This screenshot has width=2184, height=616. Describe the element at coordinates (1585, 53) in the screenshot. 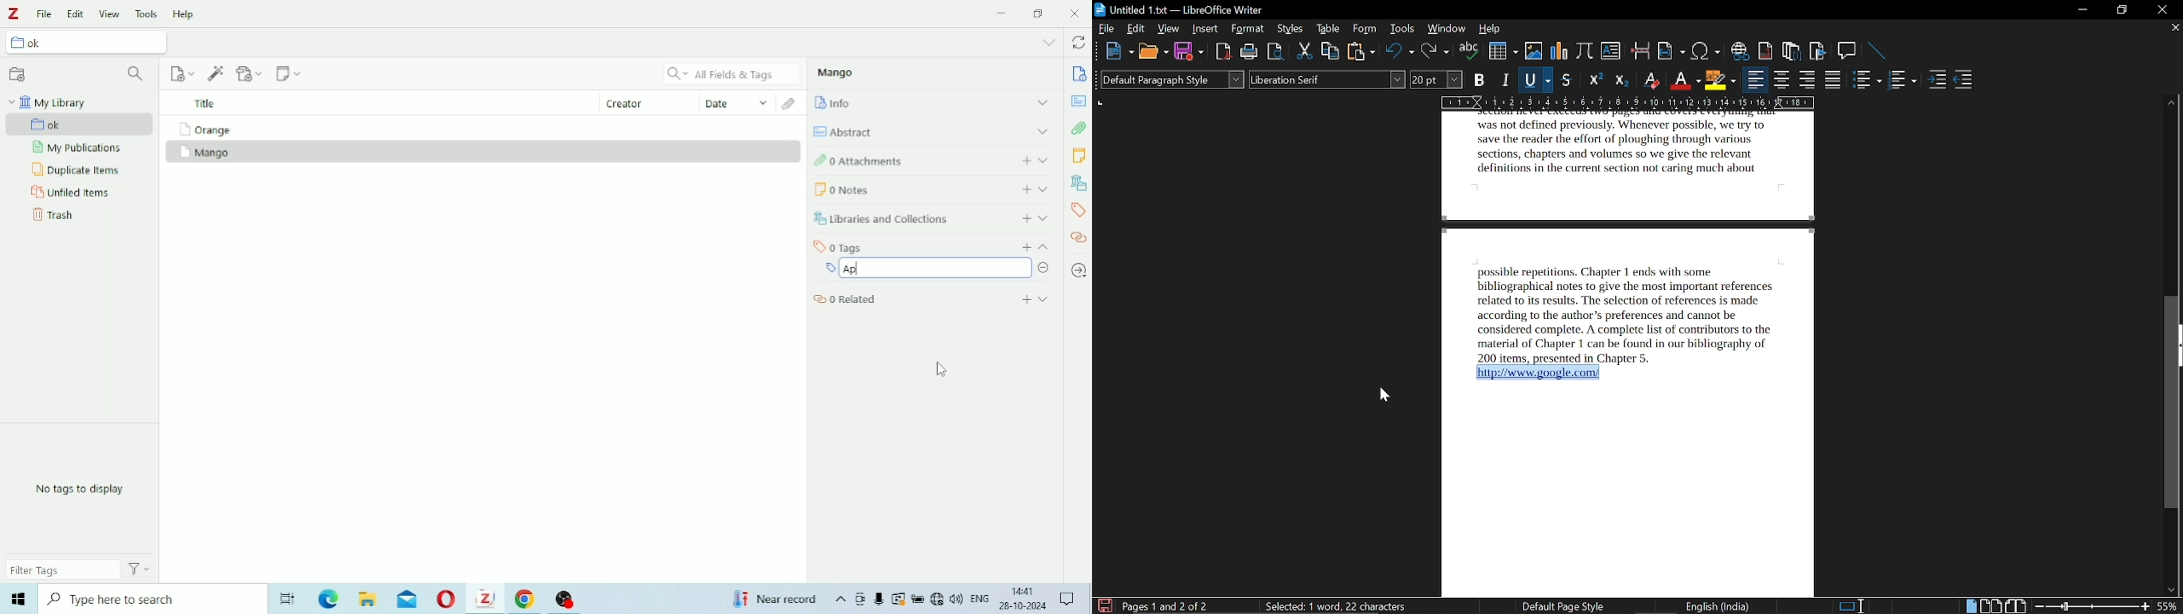

I see `insert formula` at that location.